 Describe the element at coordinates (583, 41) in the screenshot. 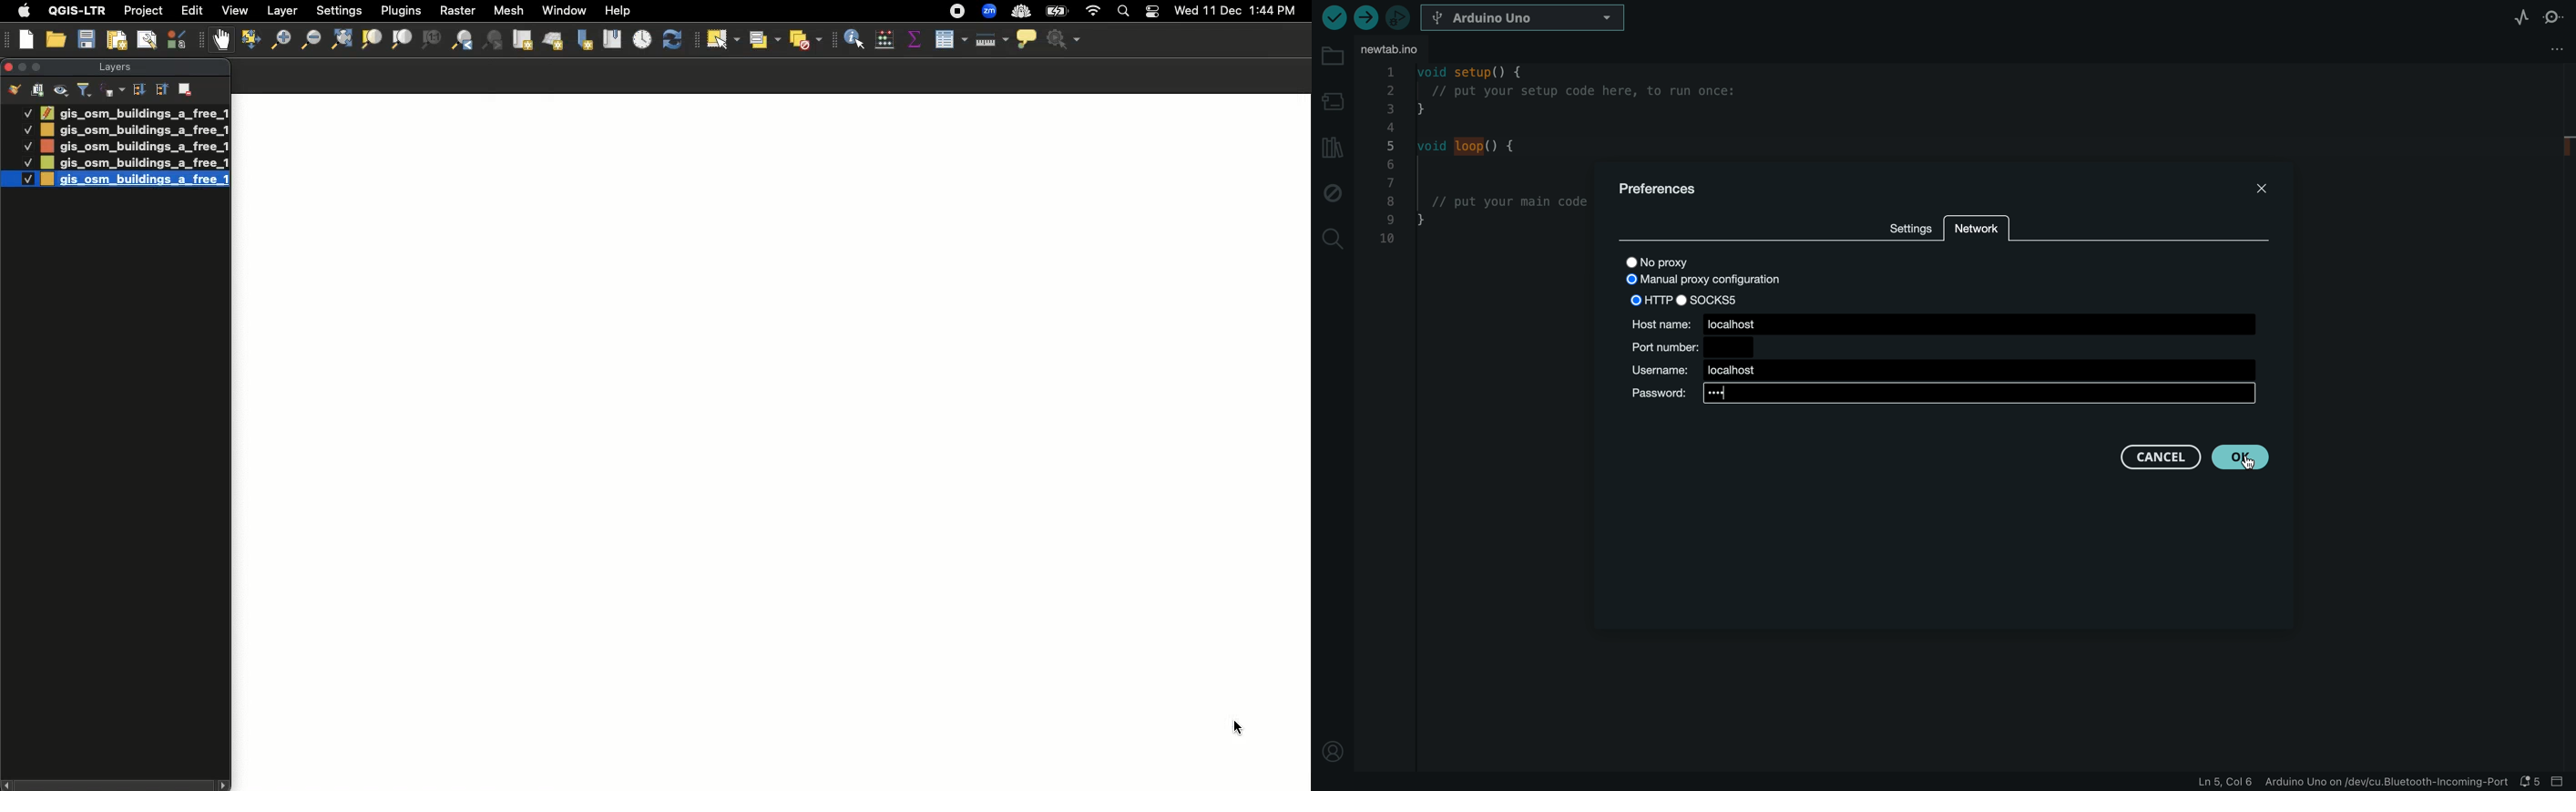

I see `New spatial bookmark` at that location.